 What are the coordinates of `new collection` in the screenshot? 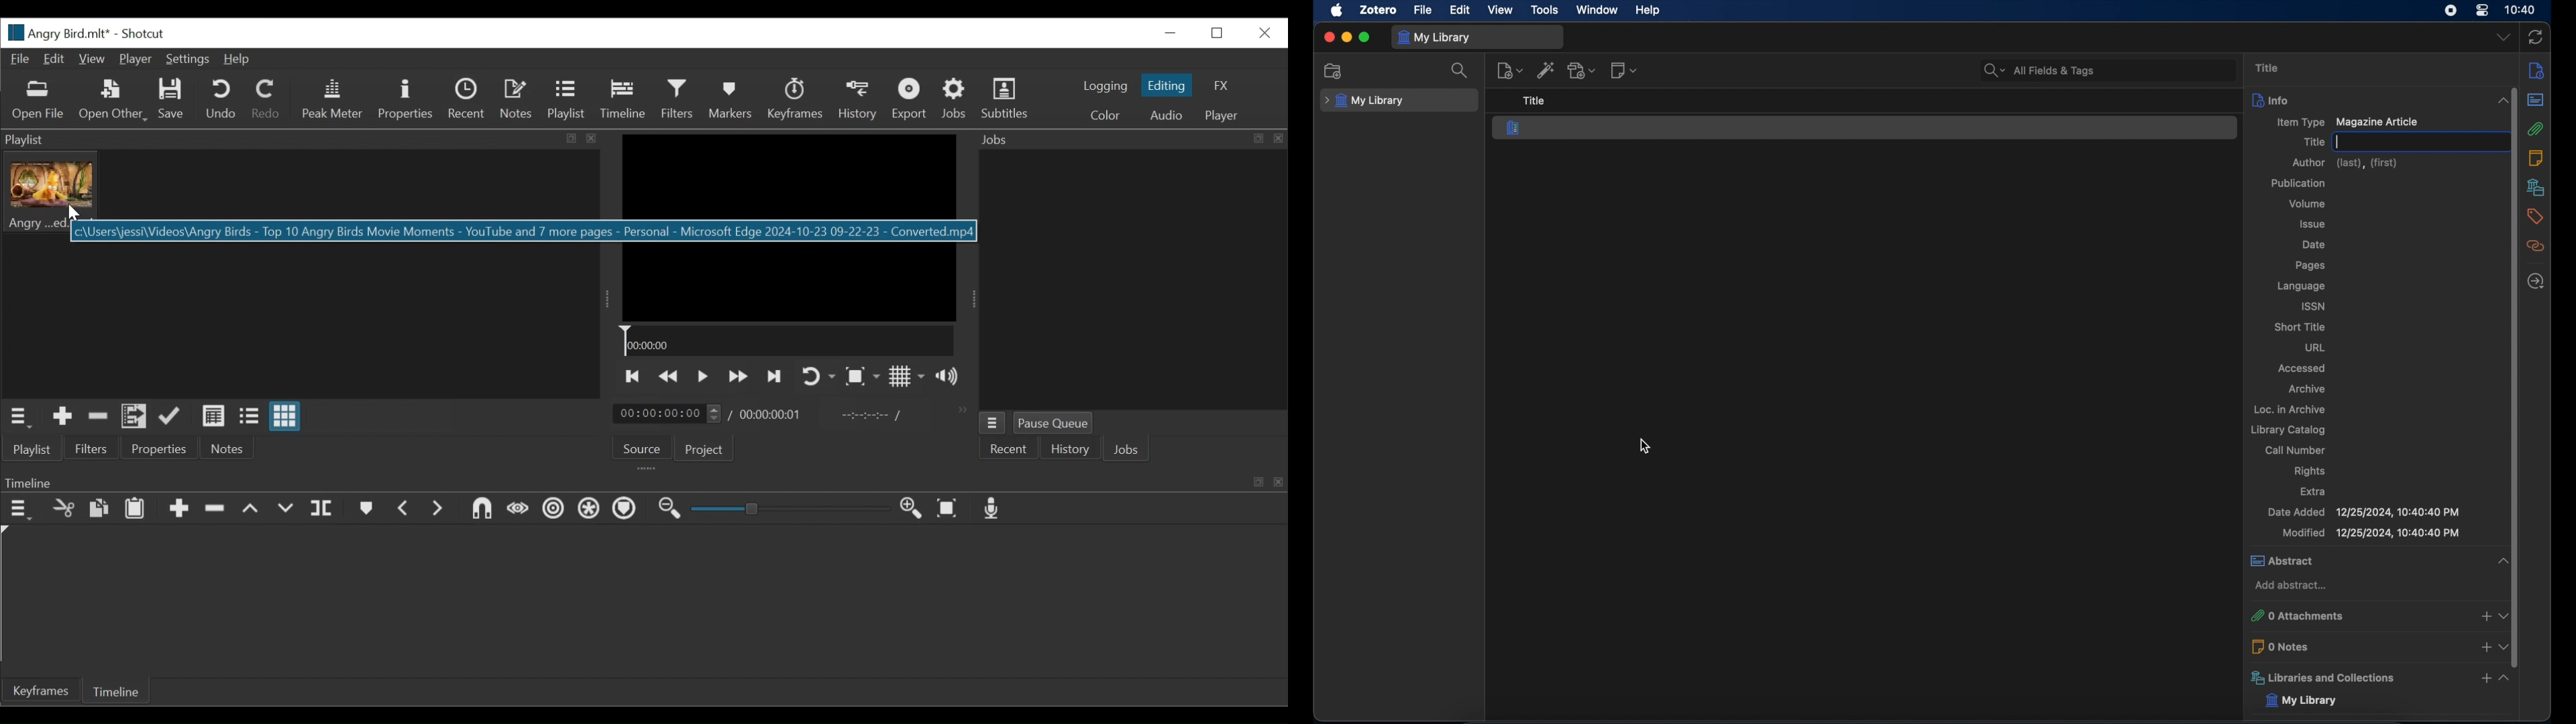 It's located at (1335, 71).